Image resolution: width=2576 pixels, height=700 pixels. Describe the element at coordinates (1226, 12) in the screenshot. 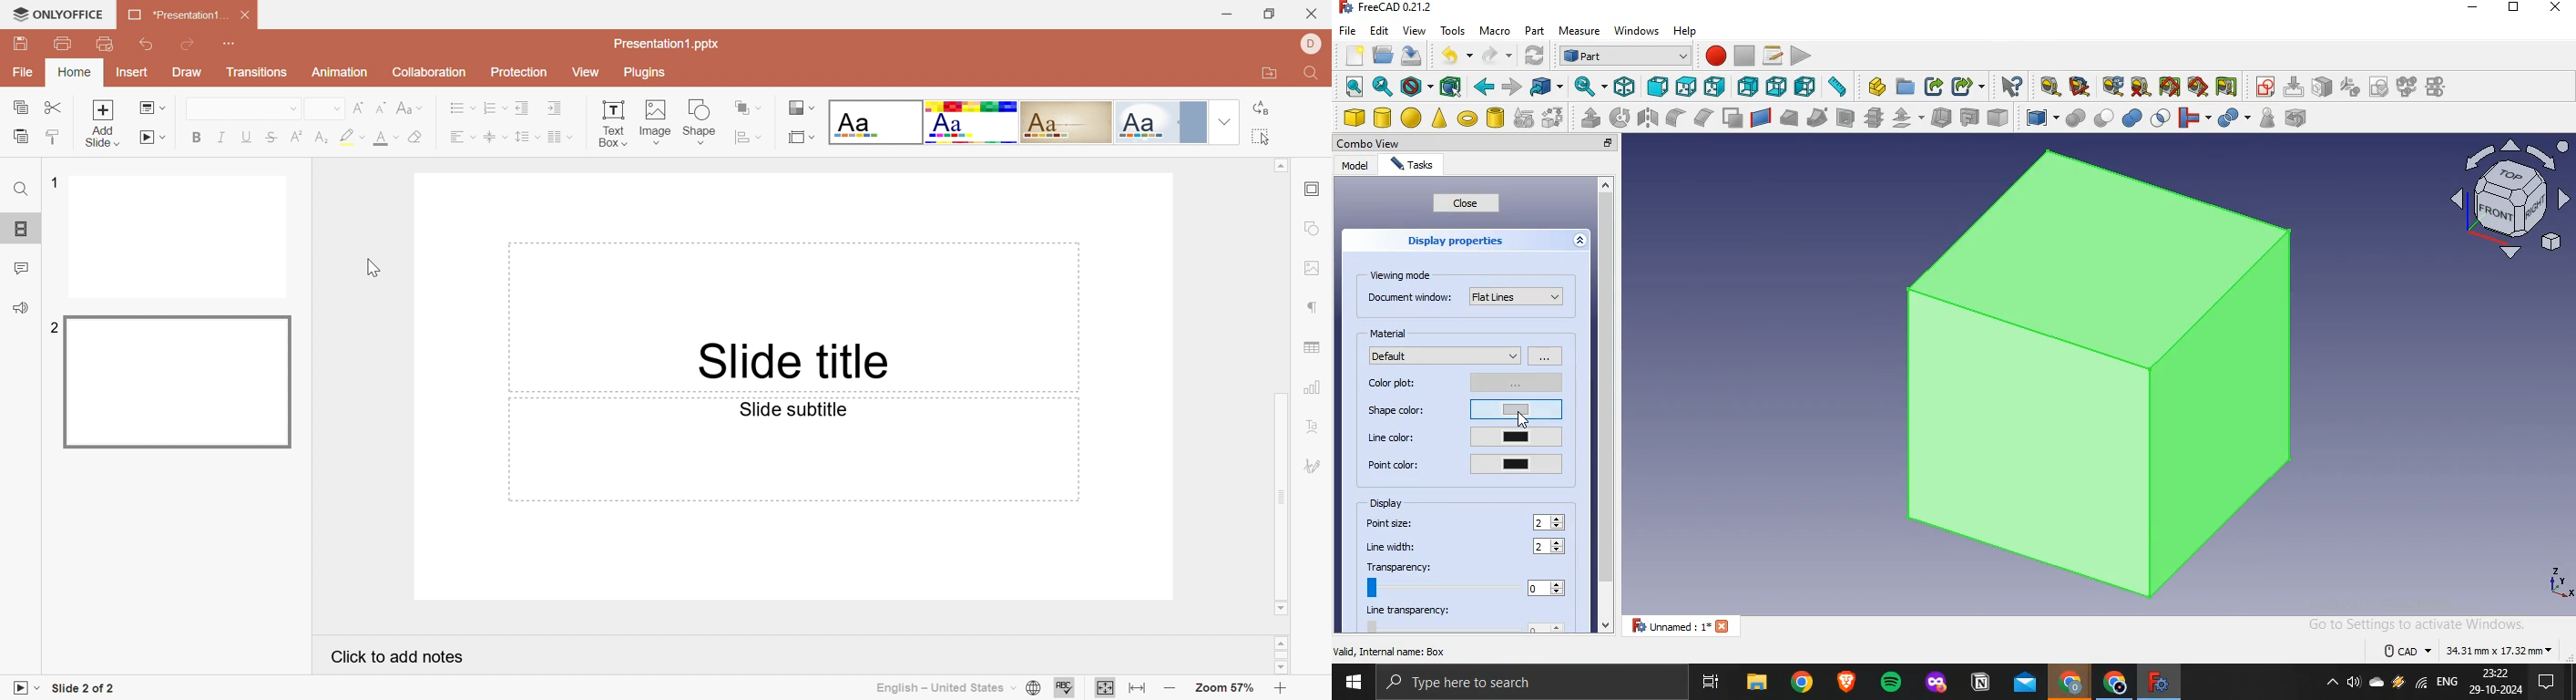

I see `Minimize` at that location.